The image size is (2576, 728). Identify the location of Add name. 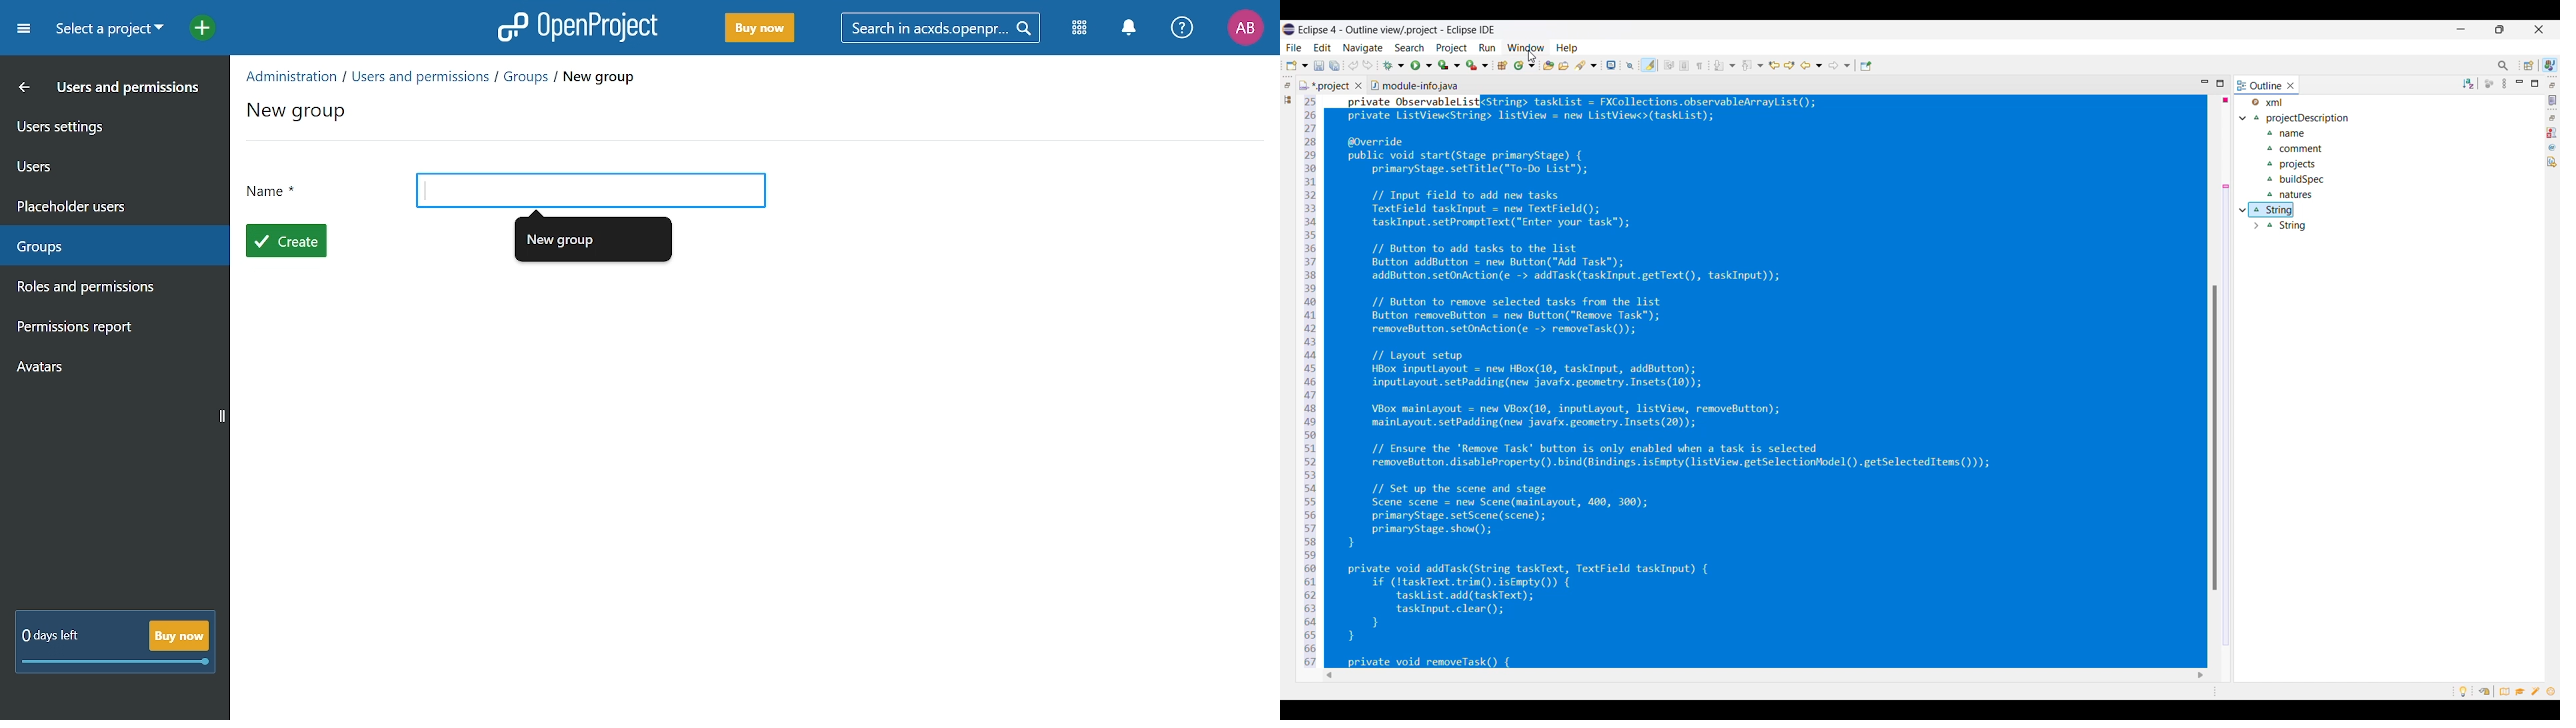
(590, 190).